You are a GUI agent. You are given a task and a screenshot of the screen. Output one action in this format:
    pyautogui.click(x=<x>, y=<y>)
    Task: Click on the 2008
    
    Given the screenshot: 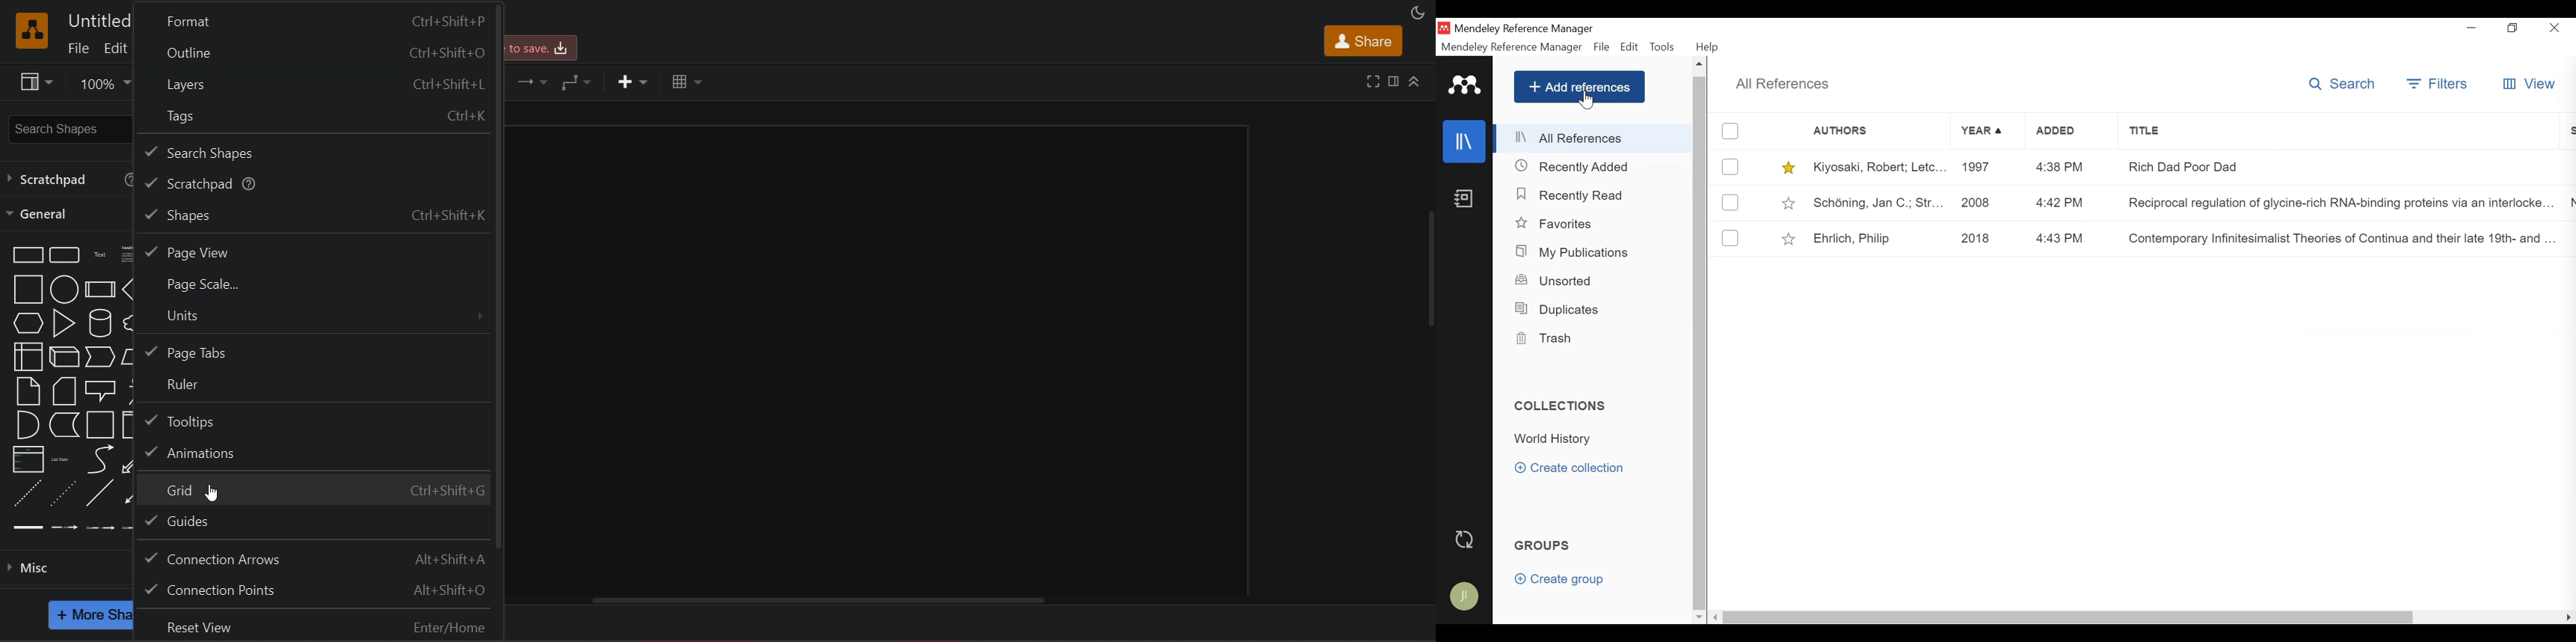 What is the action you would take?
    pyautogui.click(x=1986, y=203)
    